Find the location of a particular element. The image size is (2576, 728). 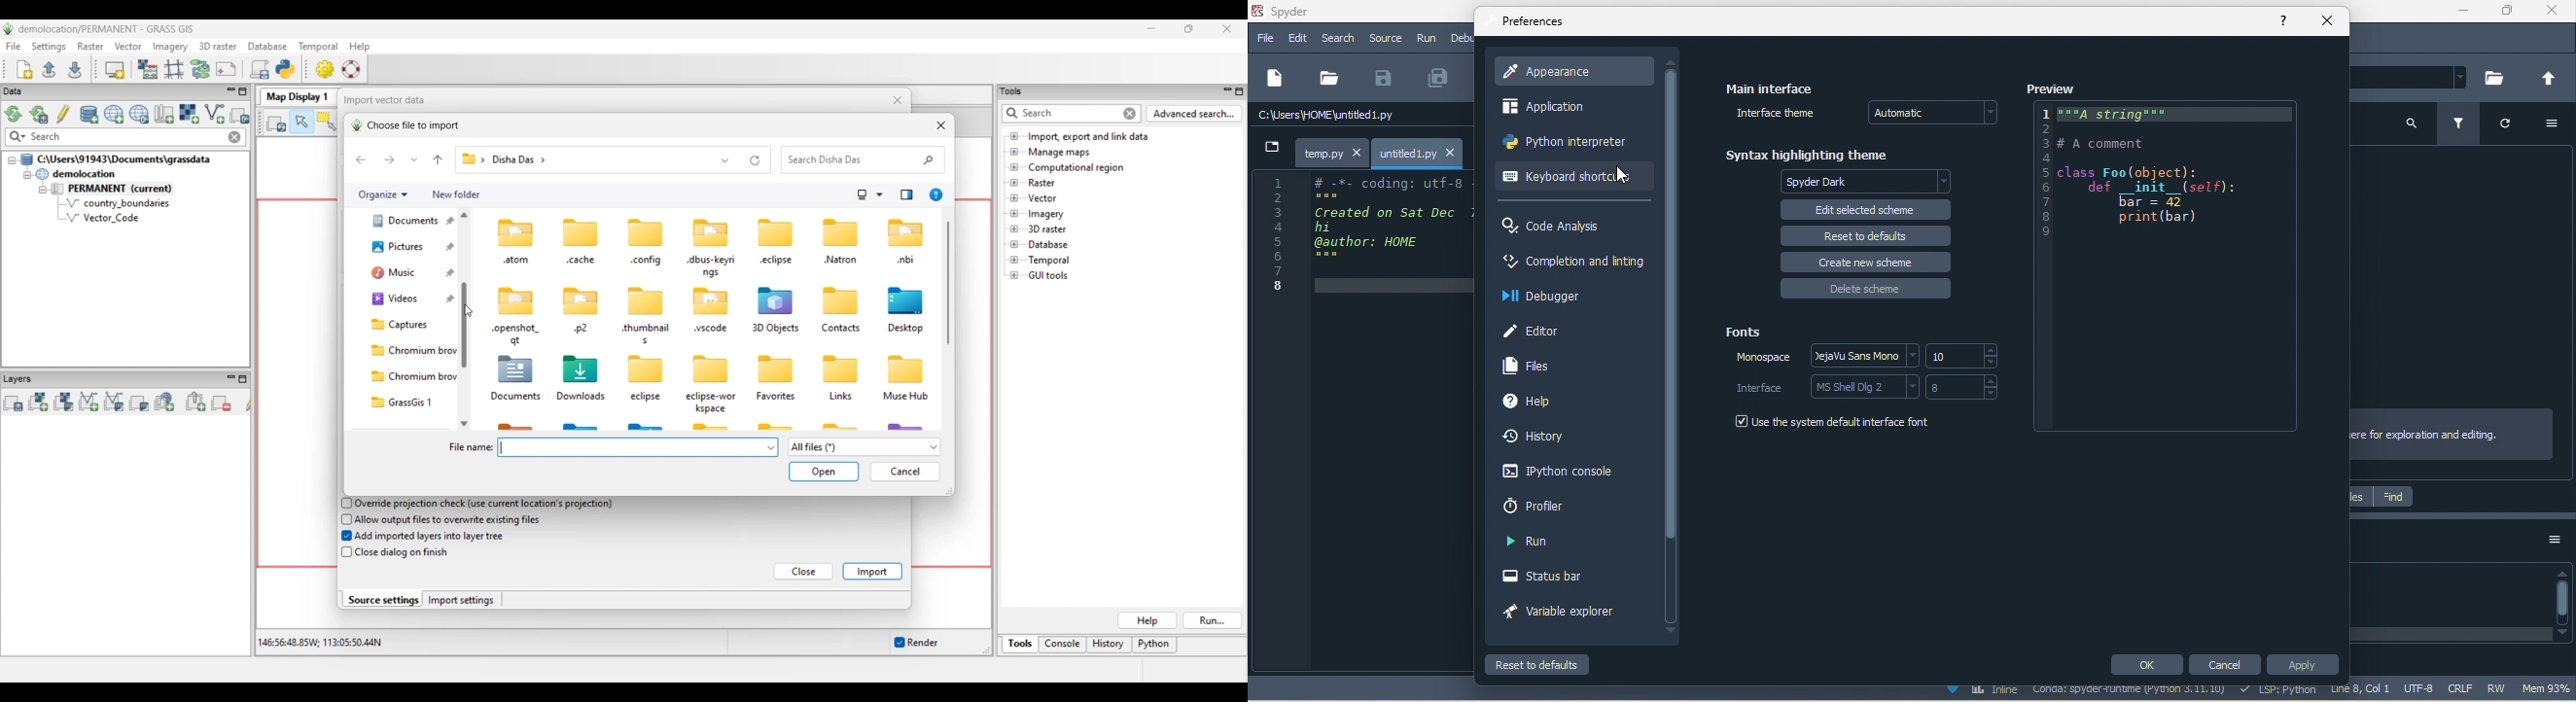

c\users\home\untitled1 is located at coordinates (1359, 118).